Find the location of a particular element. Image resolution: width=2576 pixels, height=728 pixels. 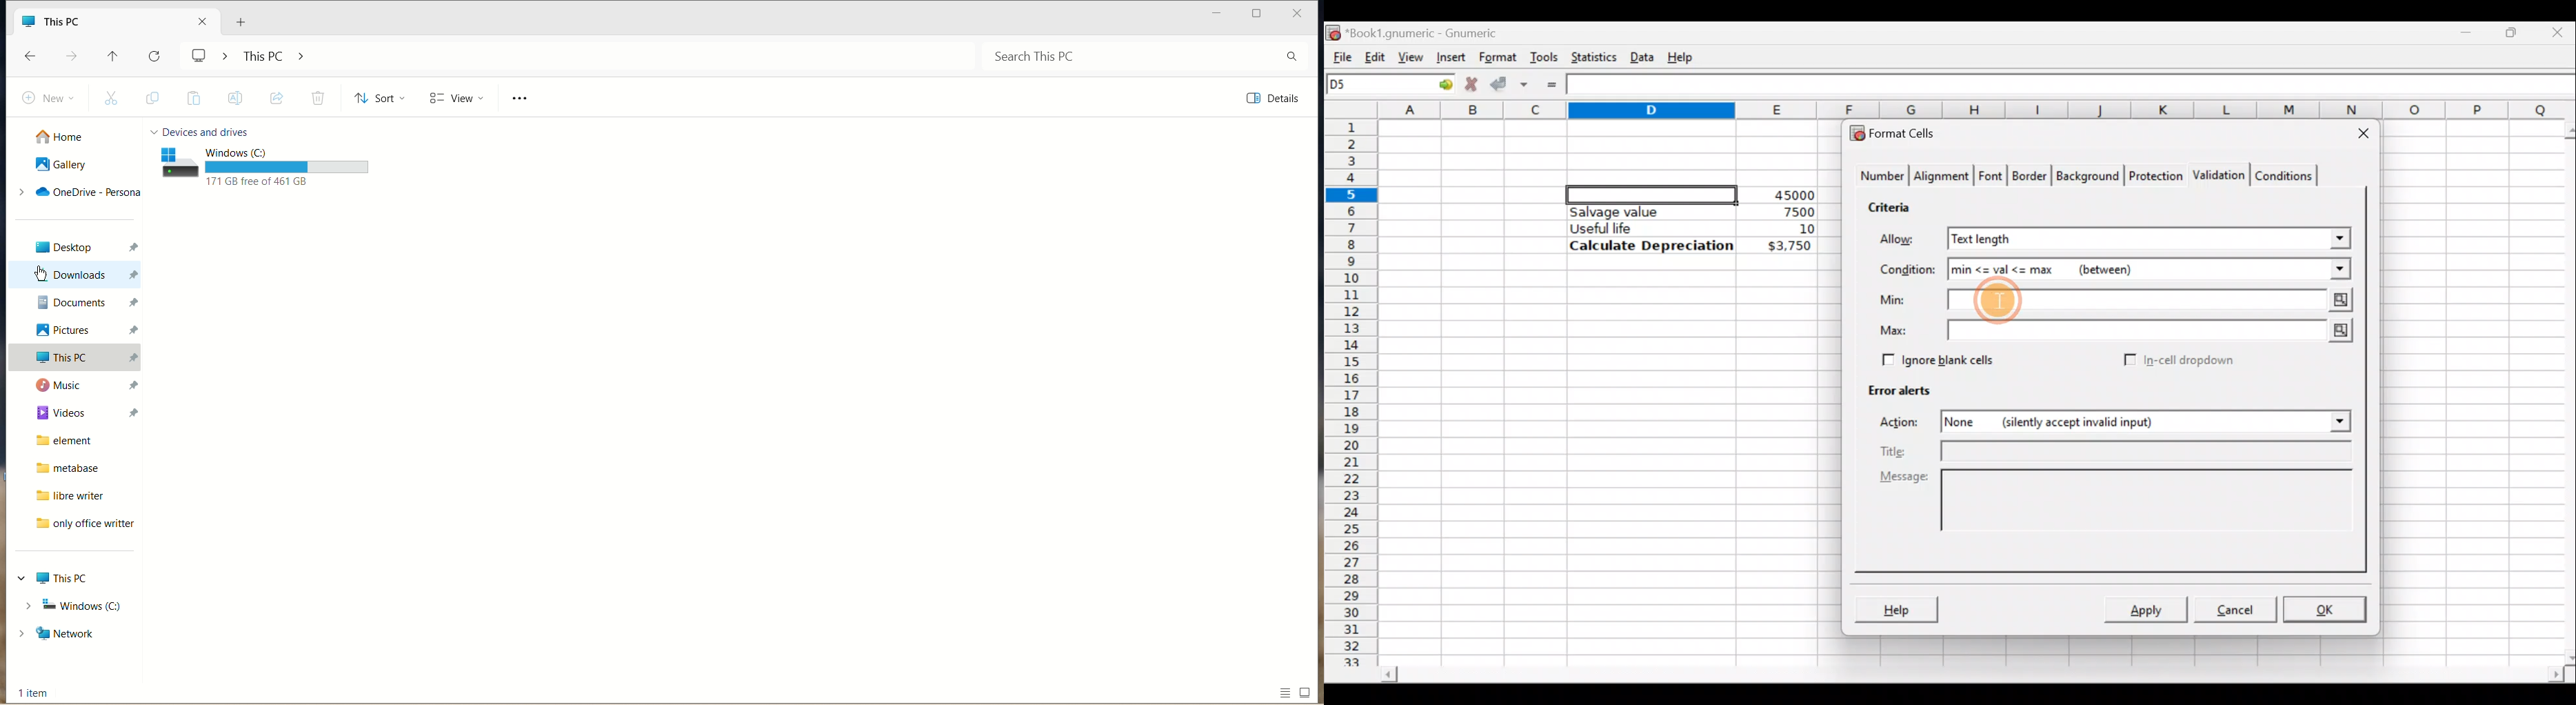

File is located at coordinates (1338, 54).